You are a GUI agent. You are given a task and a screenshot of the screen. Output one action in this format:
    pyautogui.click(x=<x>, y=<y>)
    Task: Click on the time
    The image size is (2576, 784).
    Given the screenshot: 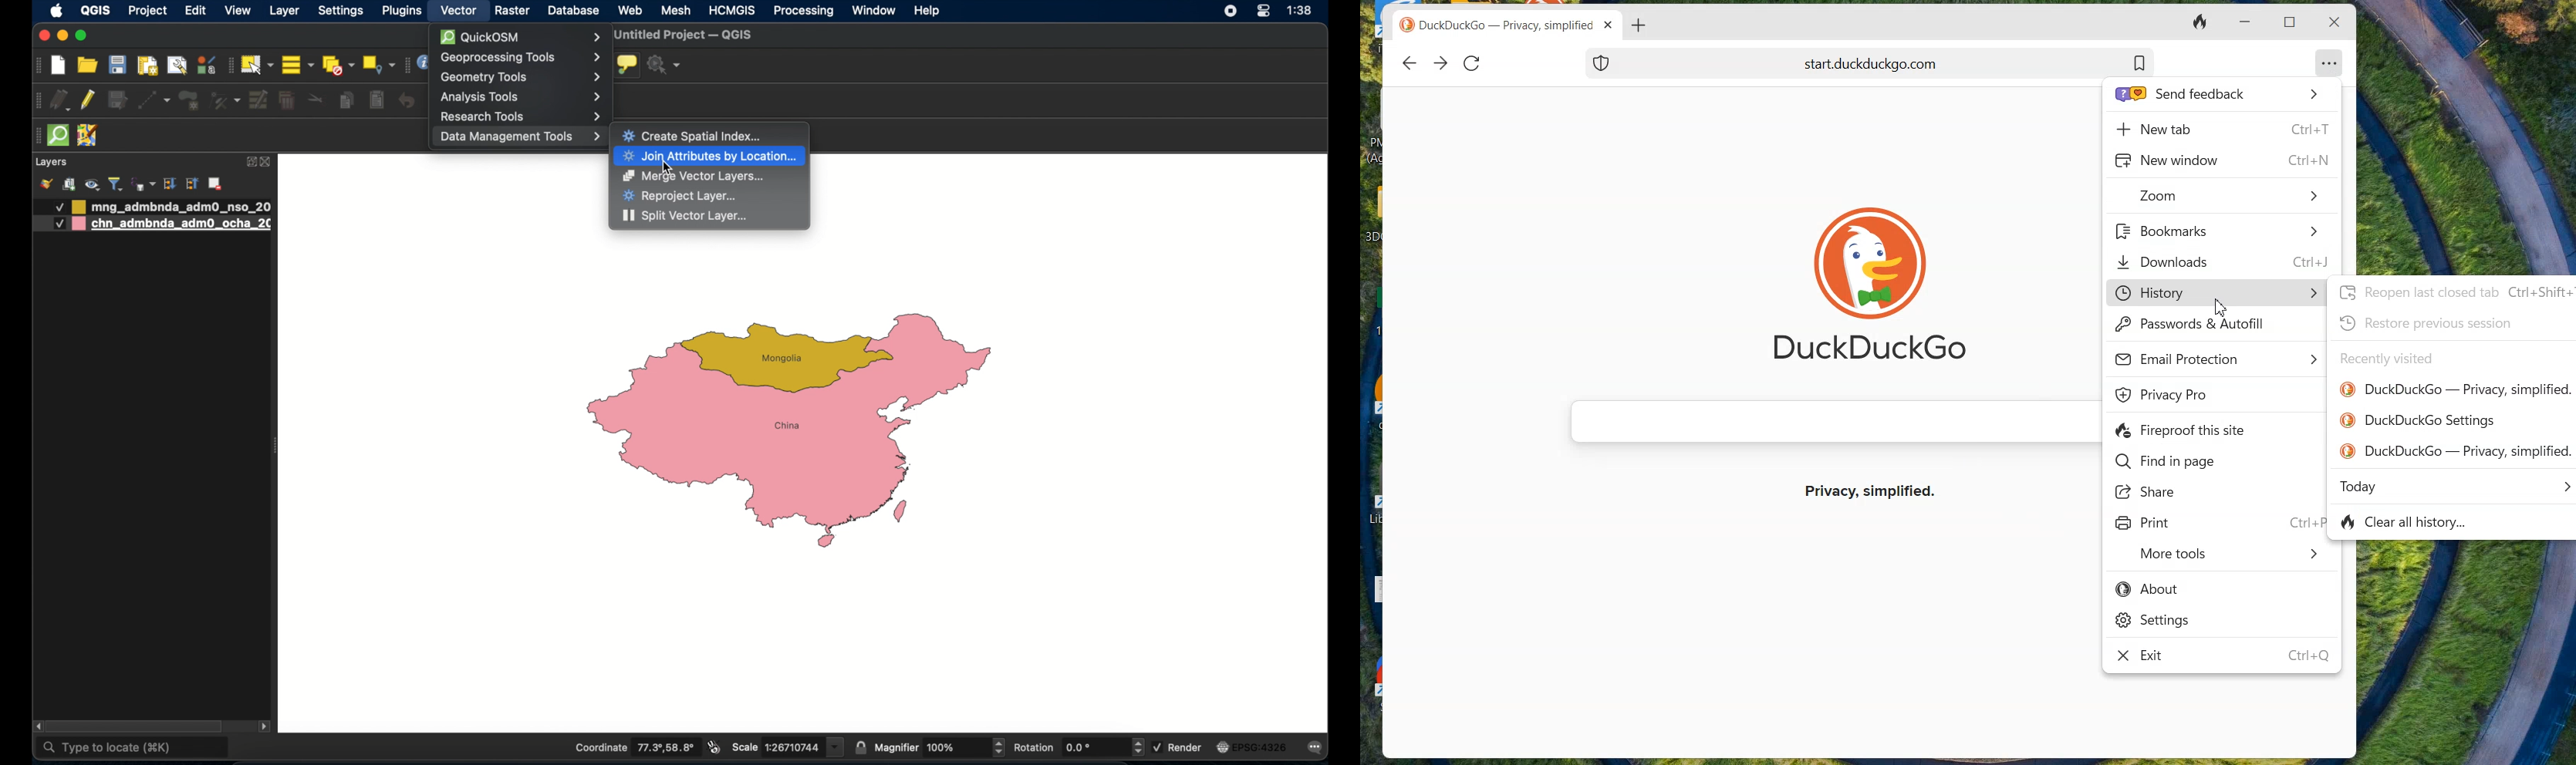 What is the action you would take?
    pyautogui.click(x=1302, y=11)
    